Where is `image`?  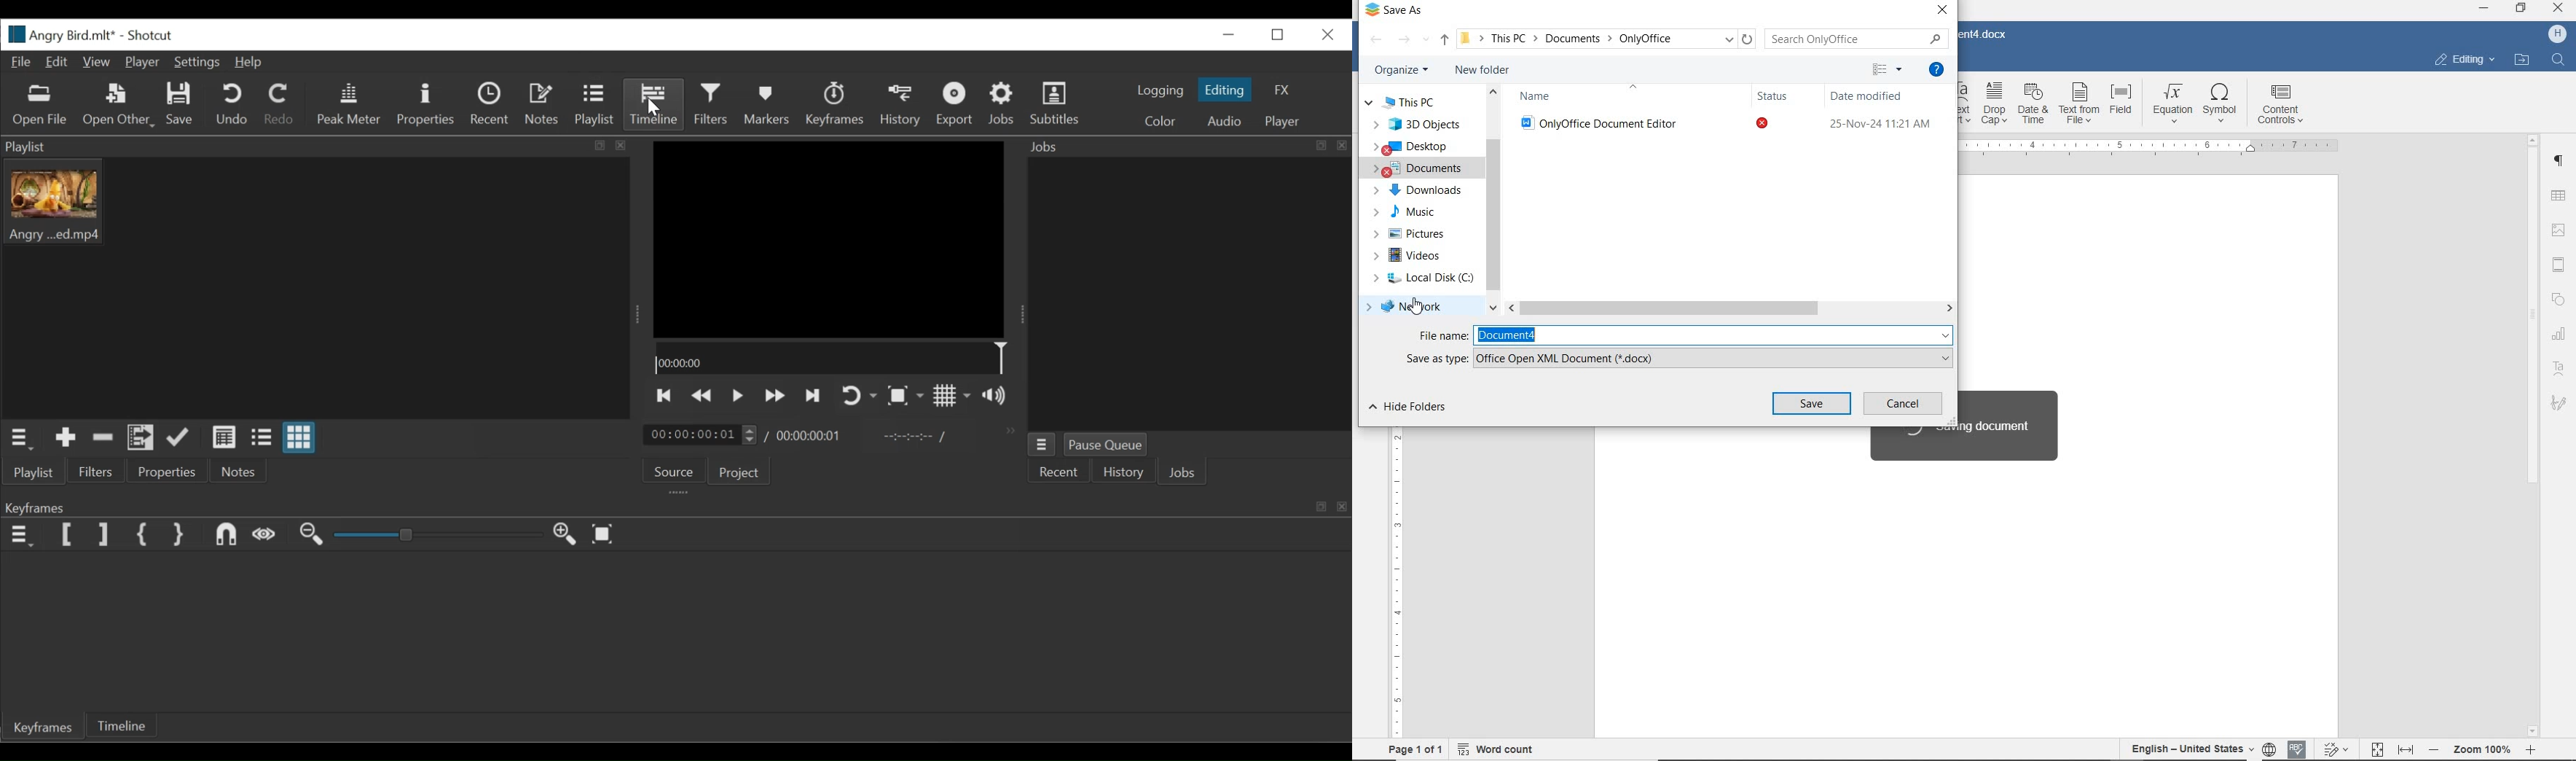 image is located at coordinates (2561, 230).